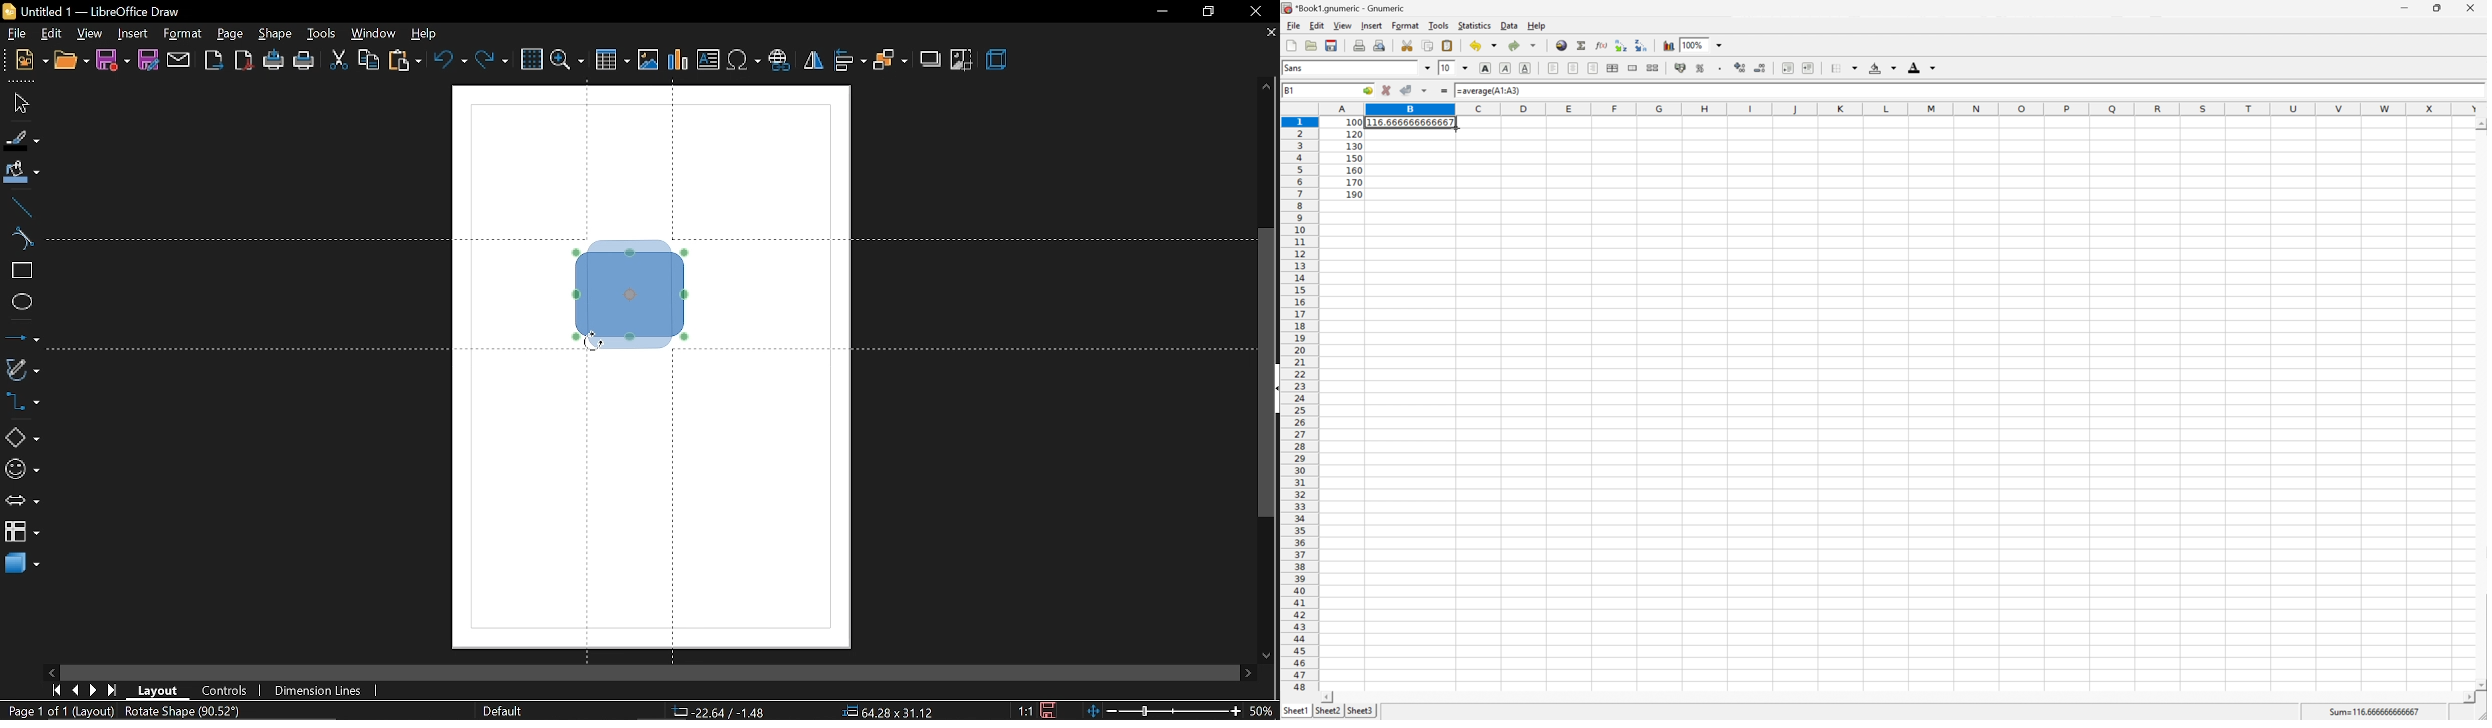 The image size is (2492, 728). Describe the element at coordinates (232, 34) in the screenshot. I see `page` at that location.